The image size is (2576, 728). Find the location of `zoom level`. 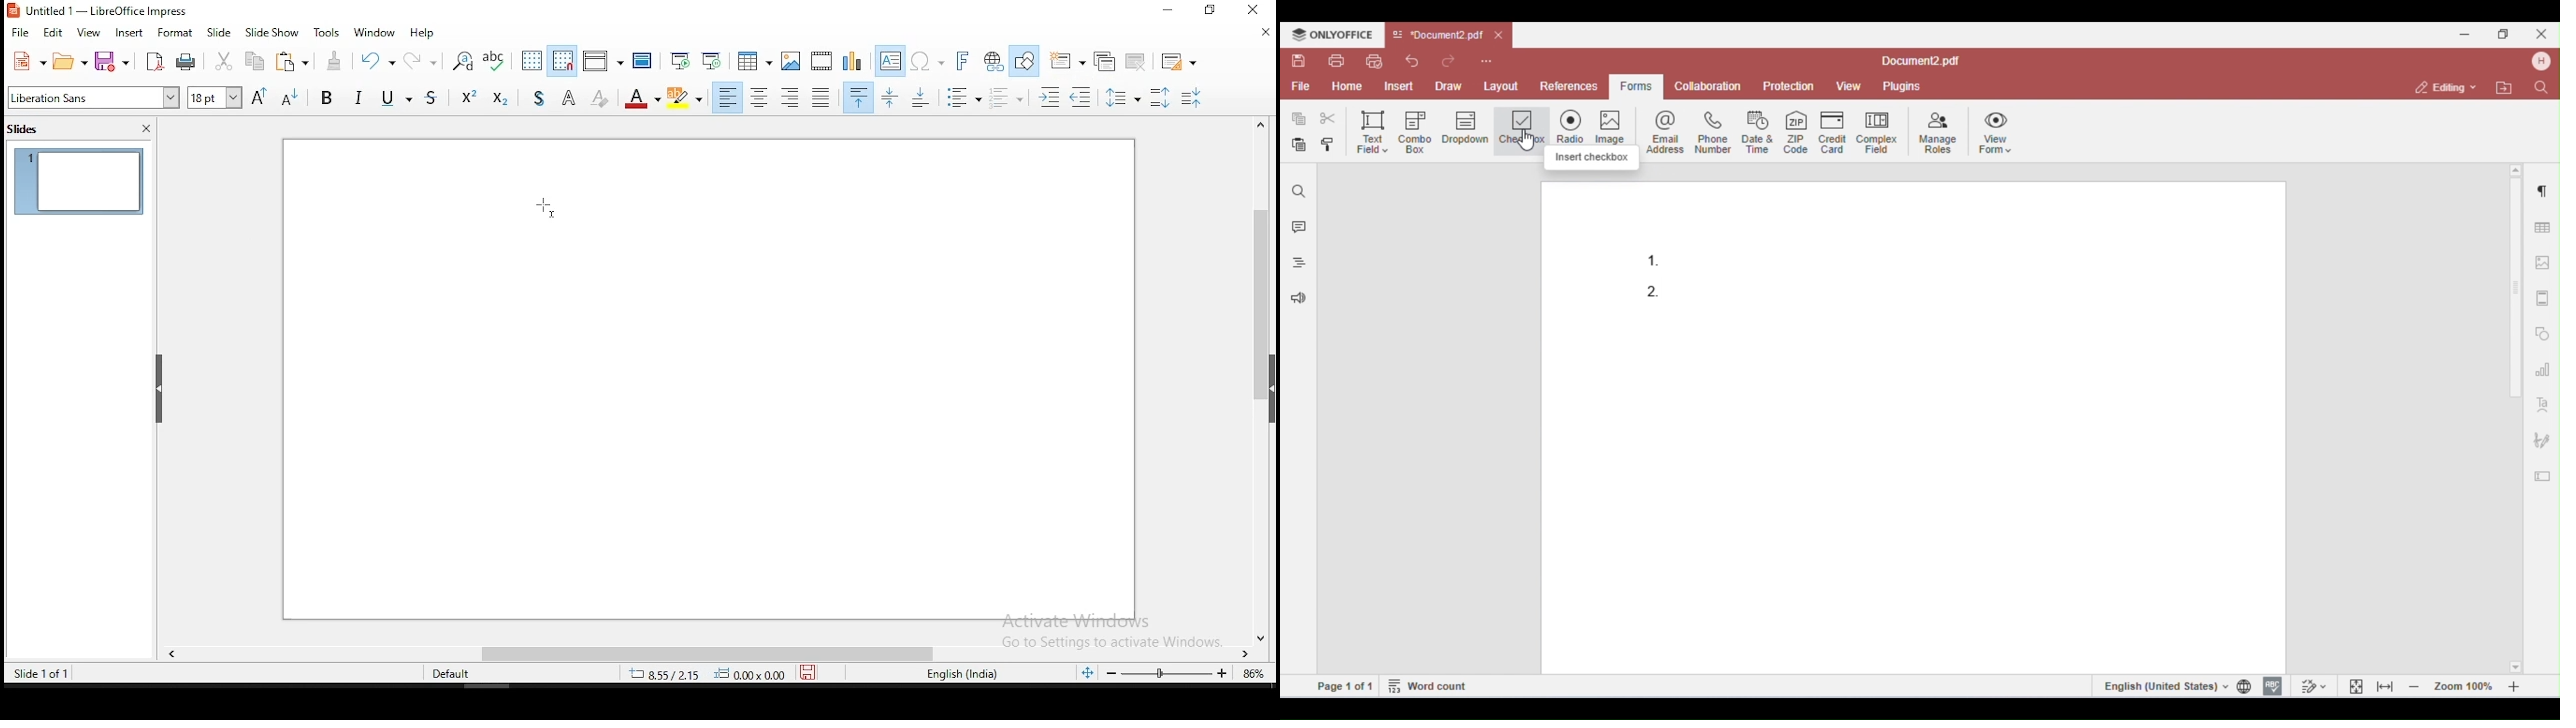

zoom level is located at coordinates (1251, 676).